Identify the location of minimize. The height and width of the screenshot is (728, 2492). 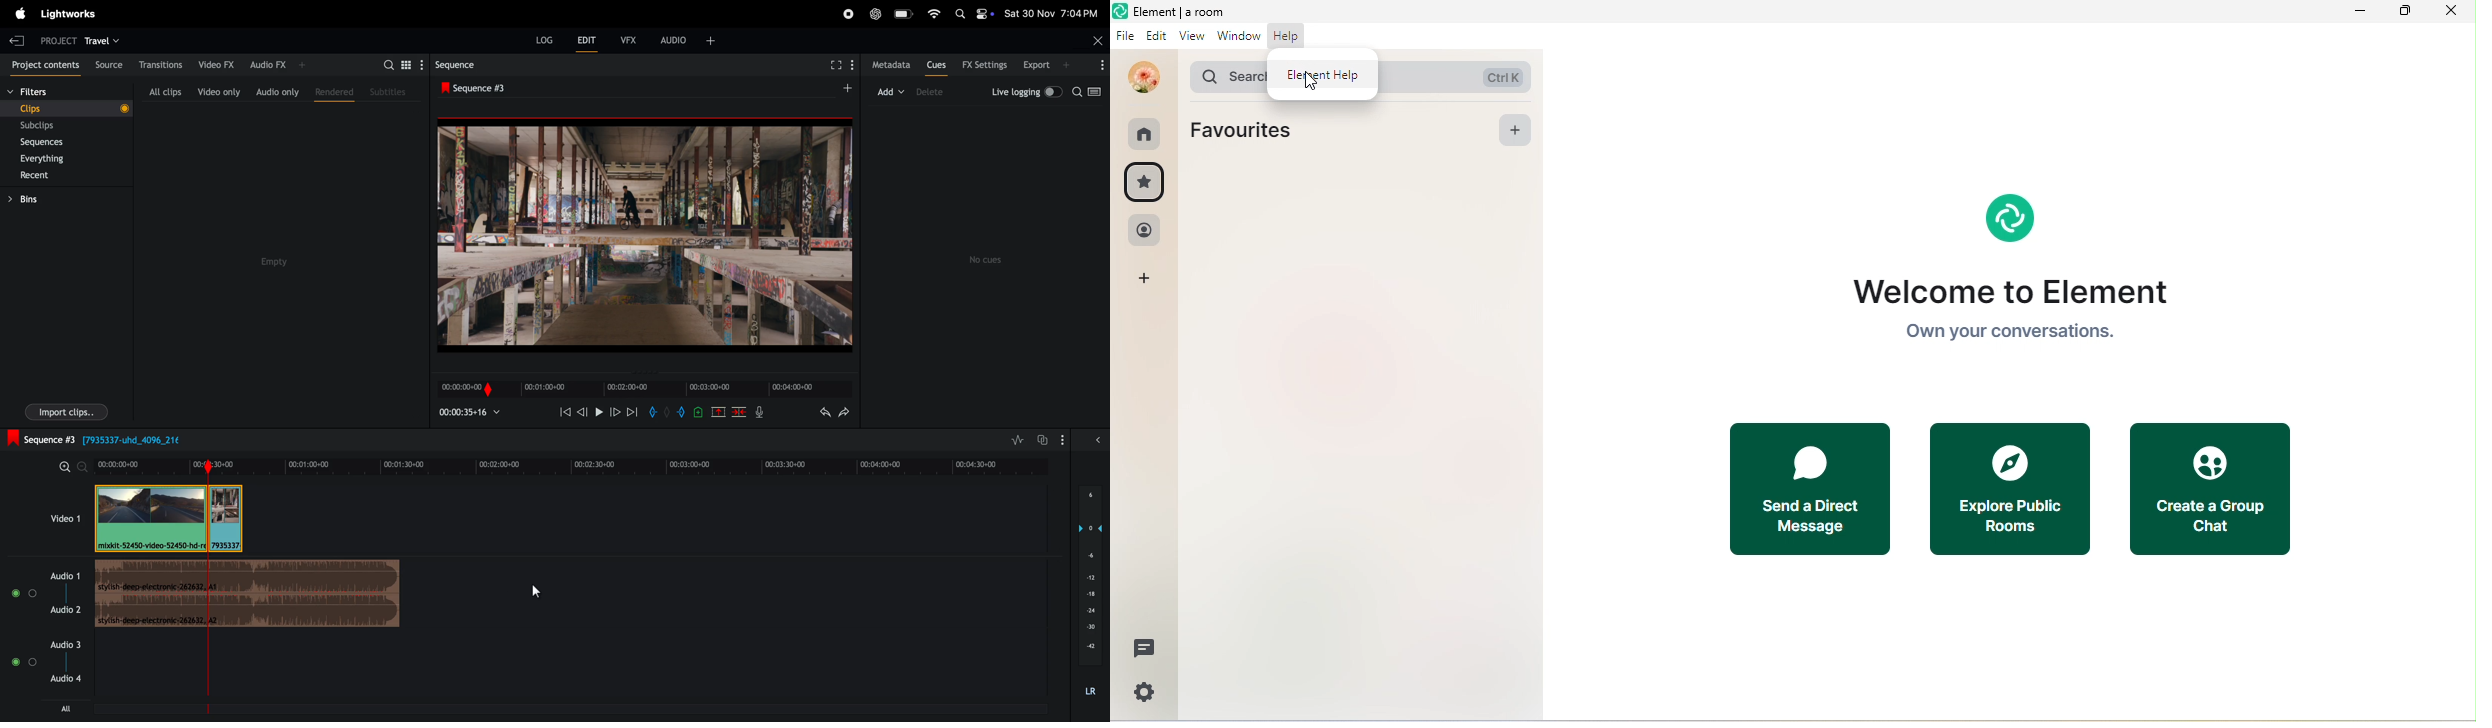
(2363, 11).